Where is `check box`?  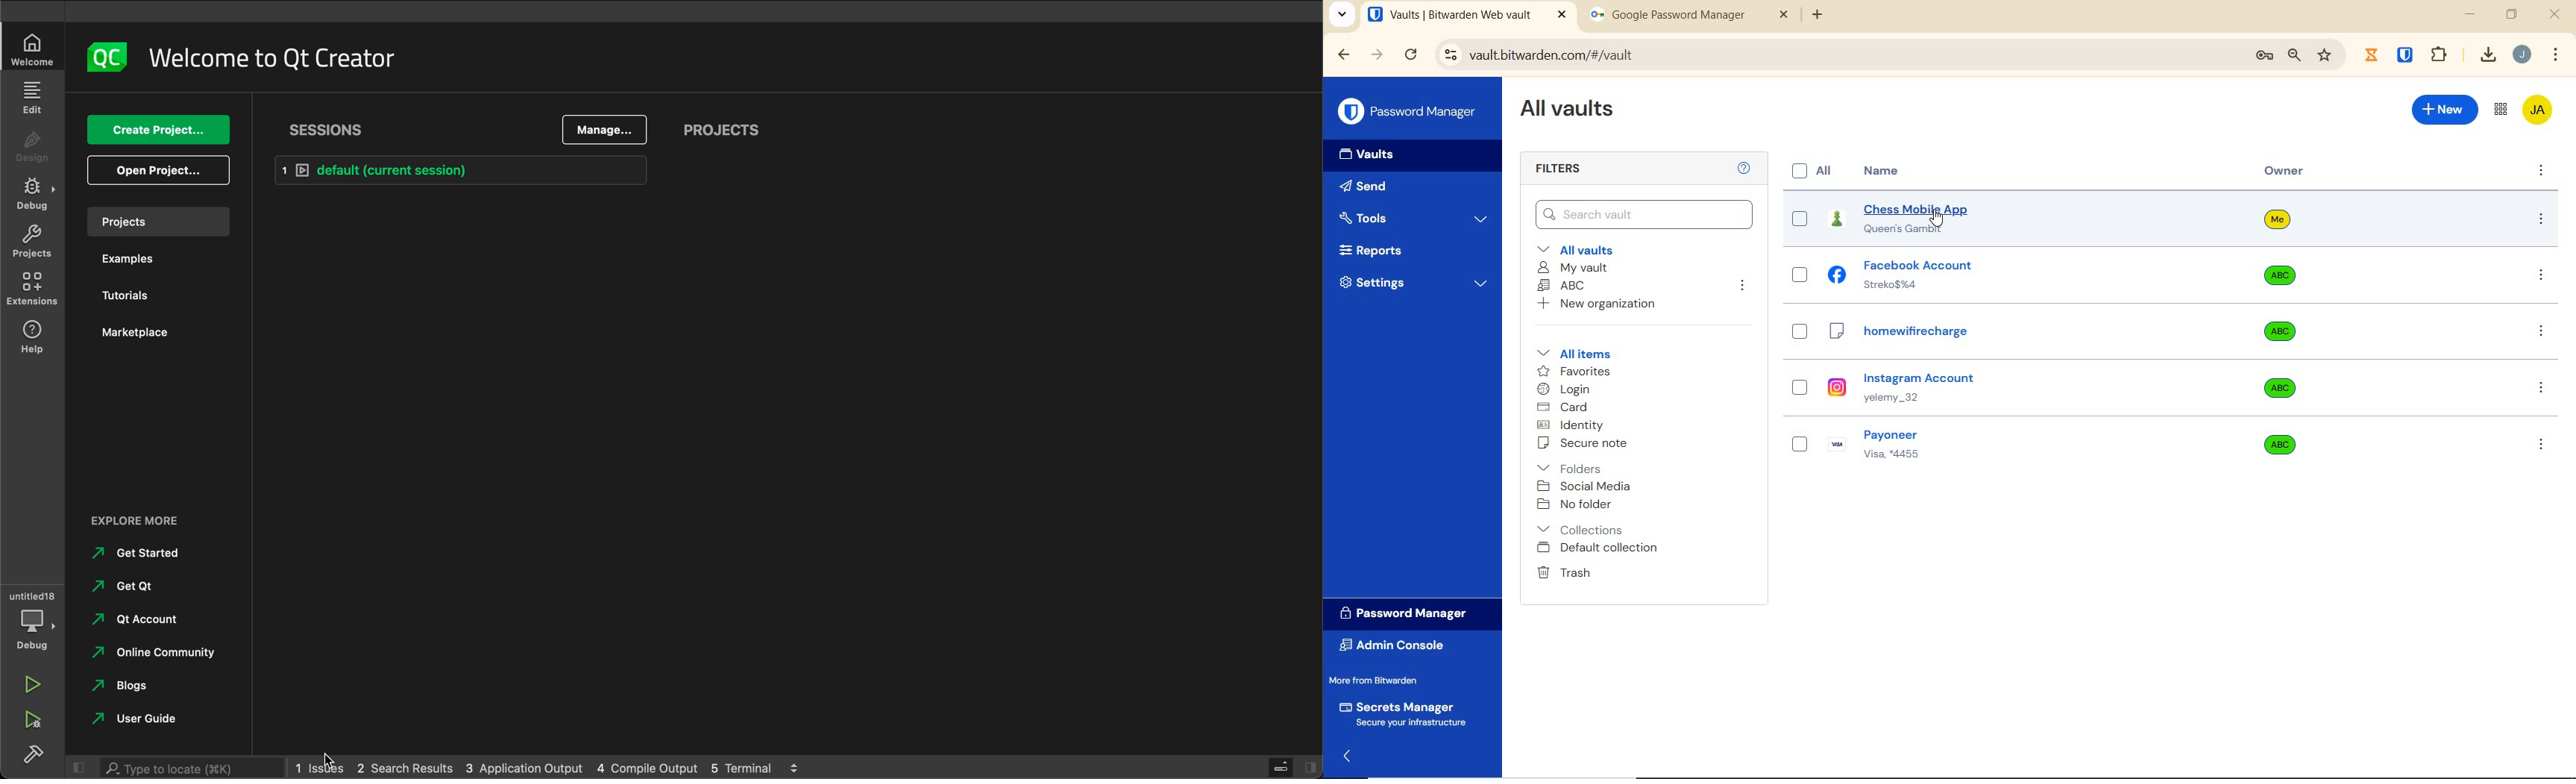
check box is located at coordinates (1799, 439).